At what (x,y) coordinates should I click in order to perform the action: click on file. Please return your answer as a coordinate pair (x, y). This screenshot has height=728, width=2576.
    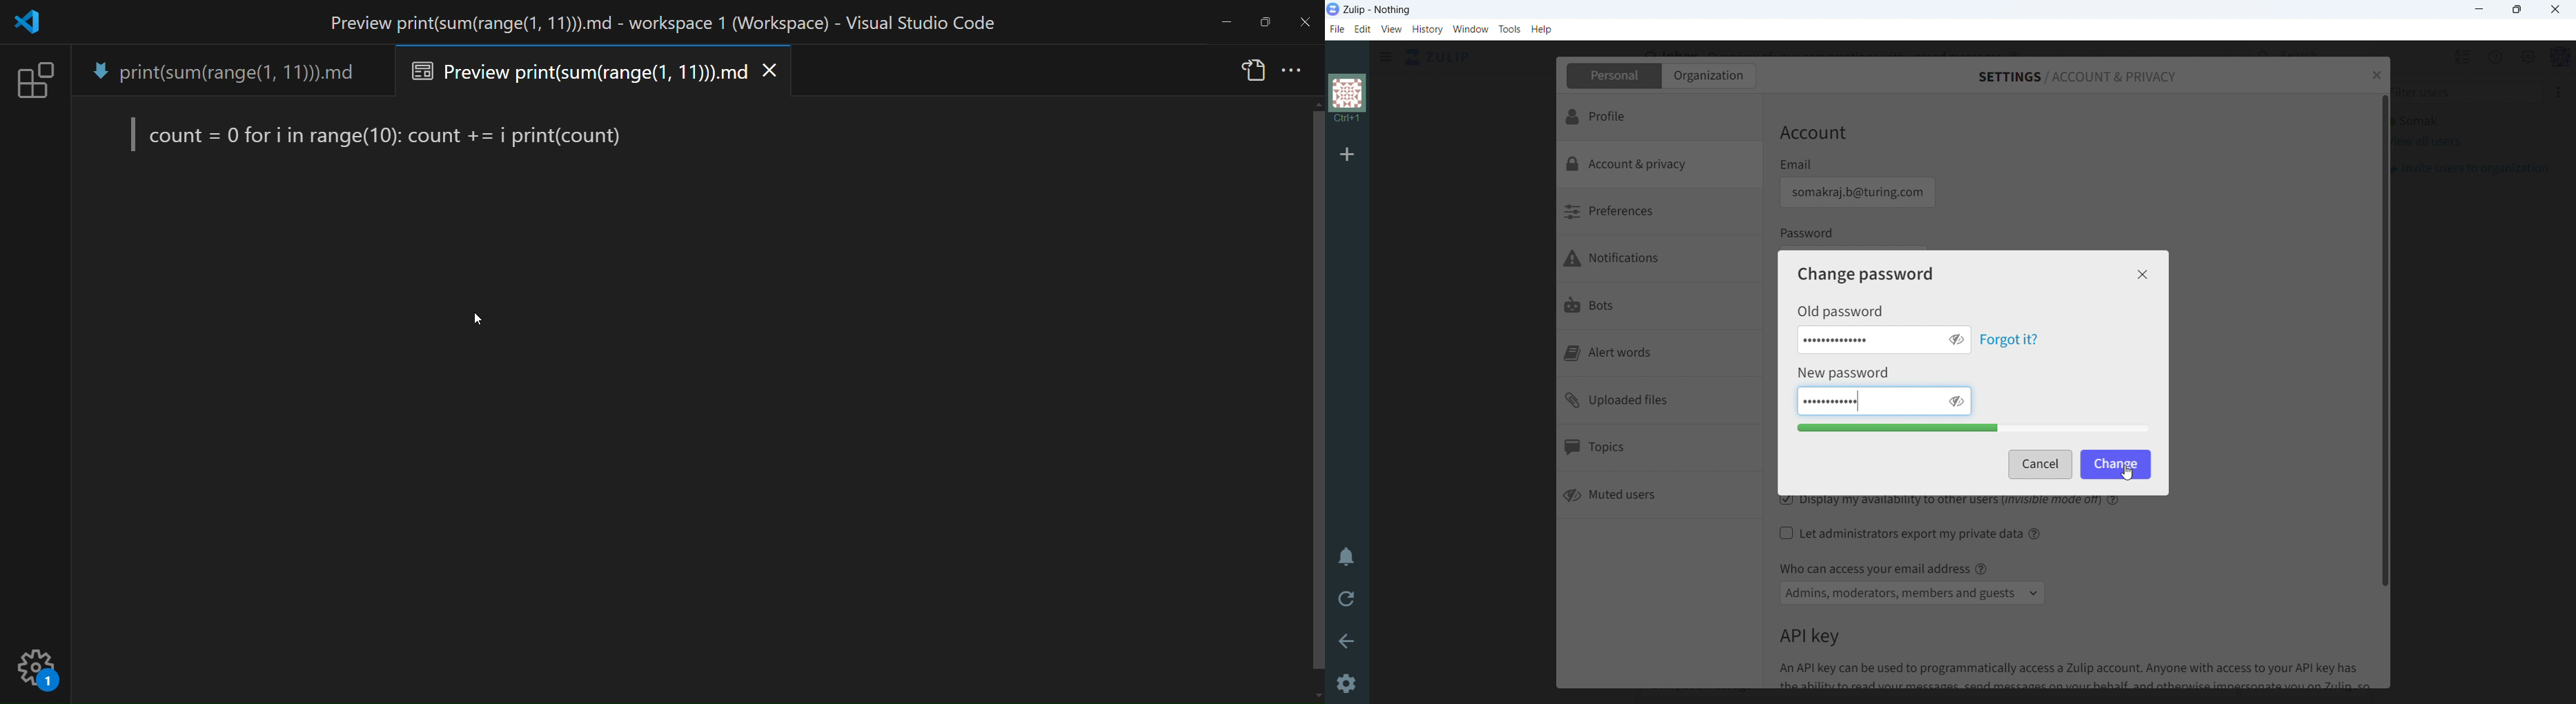
    Looking at the image, I should click on (1337, 29).